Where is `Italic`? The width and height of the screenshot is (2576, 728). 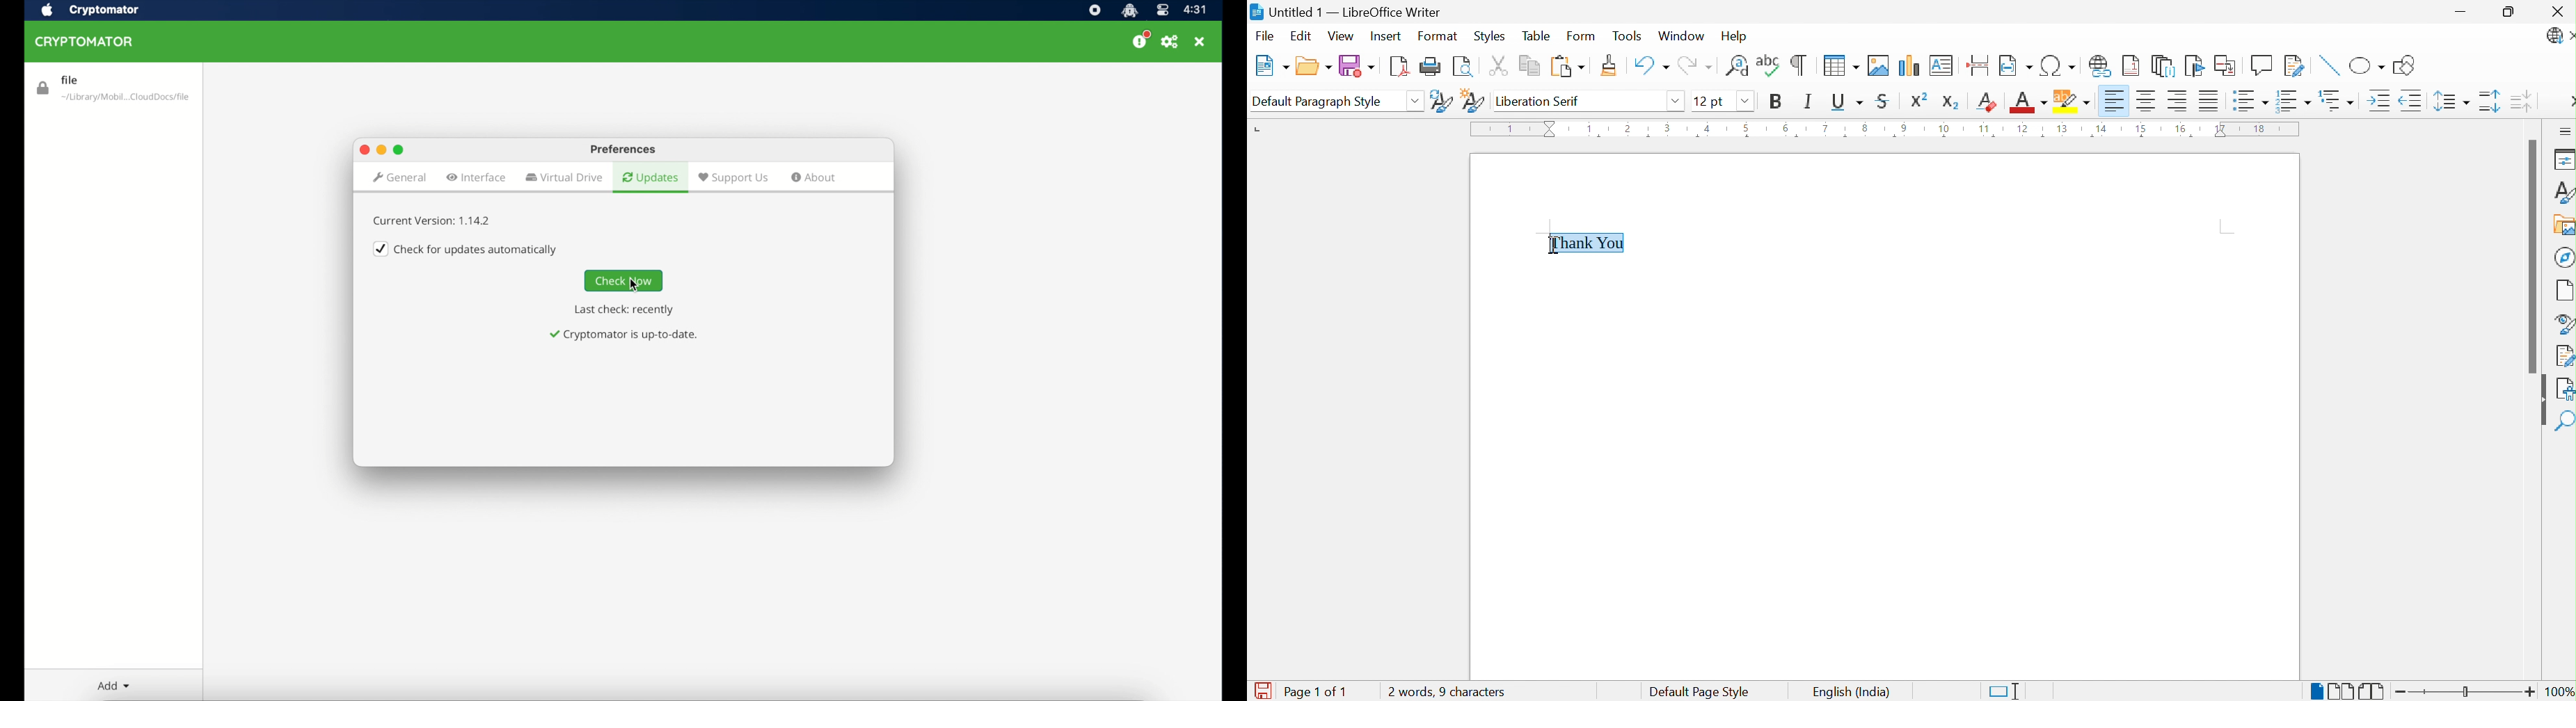 Italic is located at coordinates (1811, 101).